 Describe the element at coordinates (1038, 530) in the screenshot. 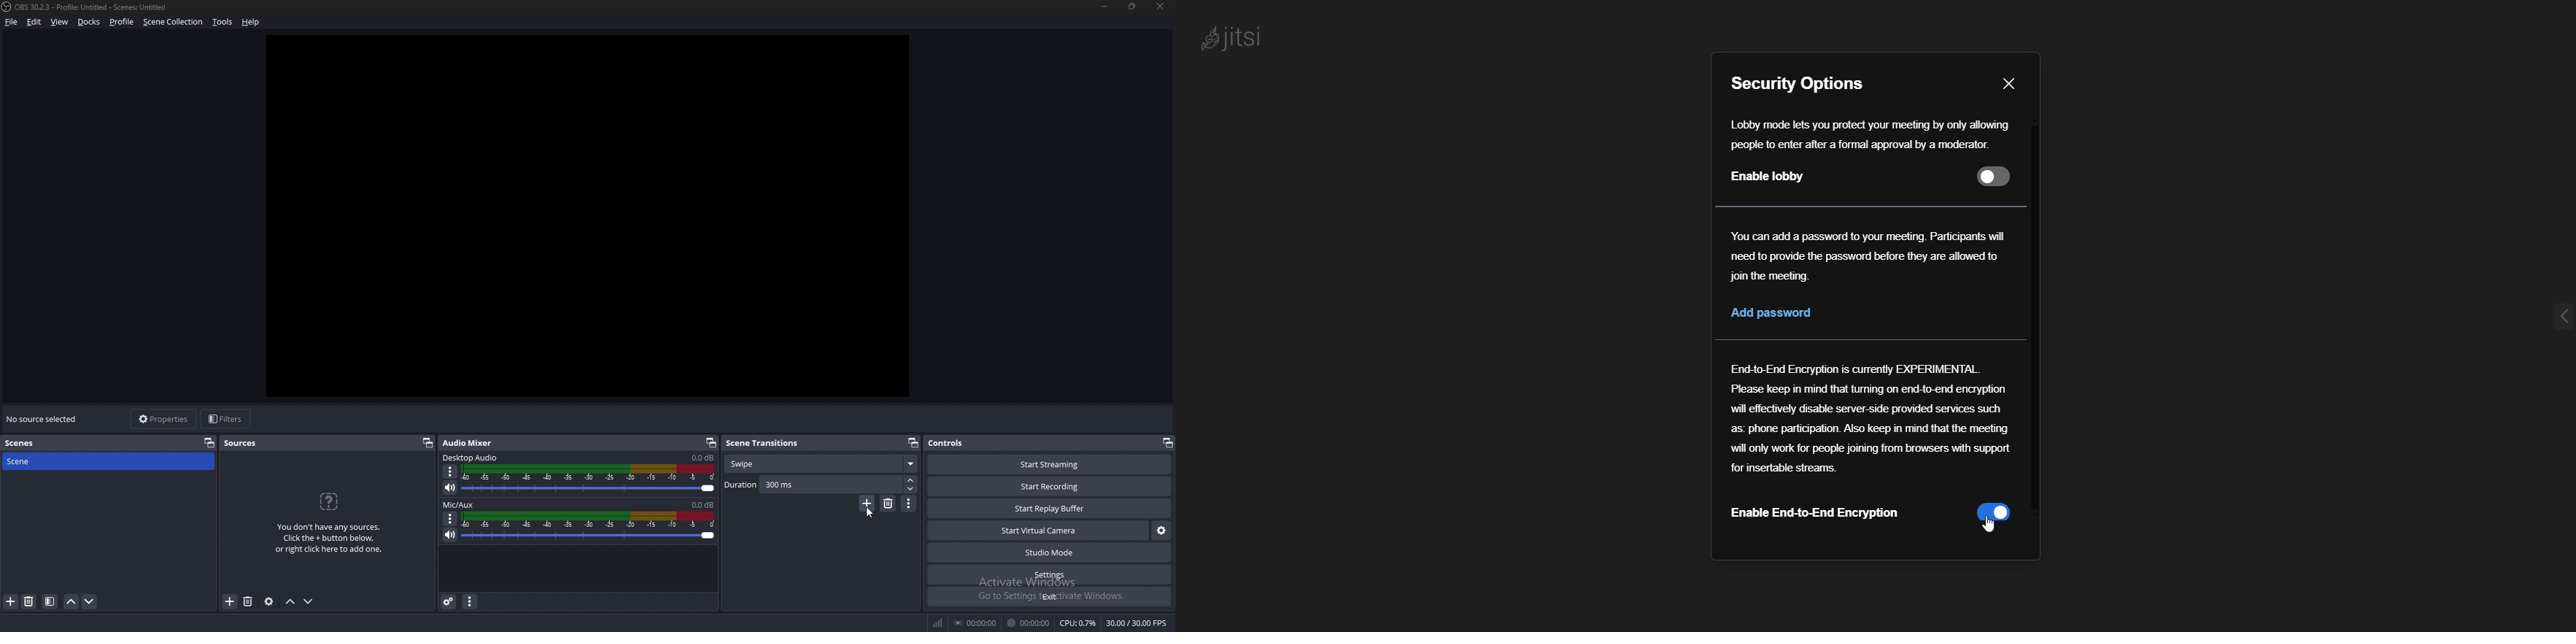

I see `start virtual camera` at that location.